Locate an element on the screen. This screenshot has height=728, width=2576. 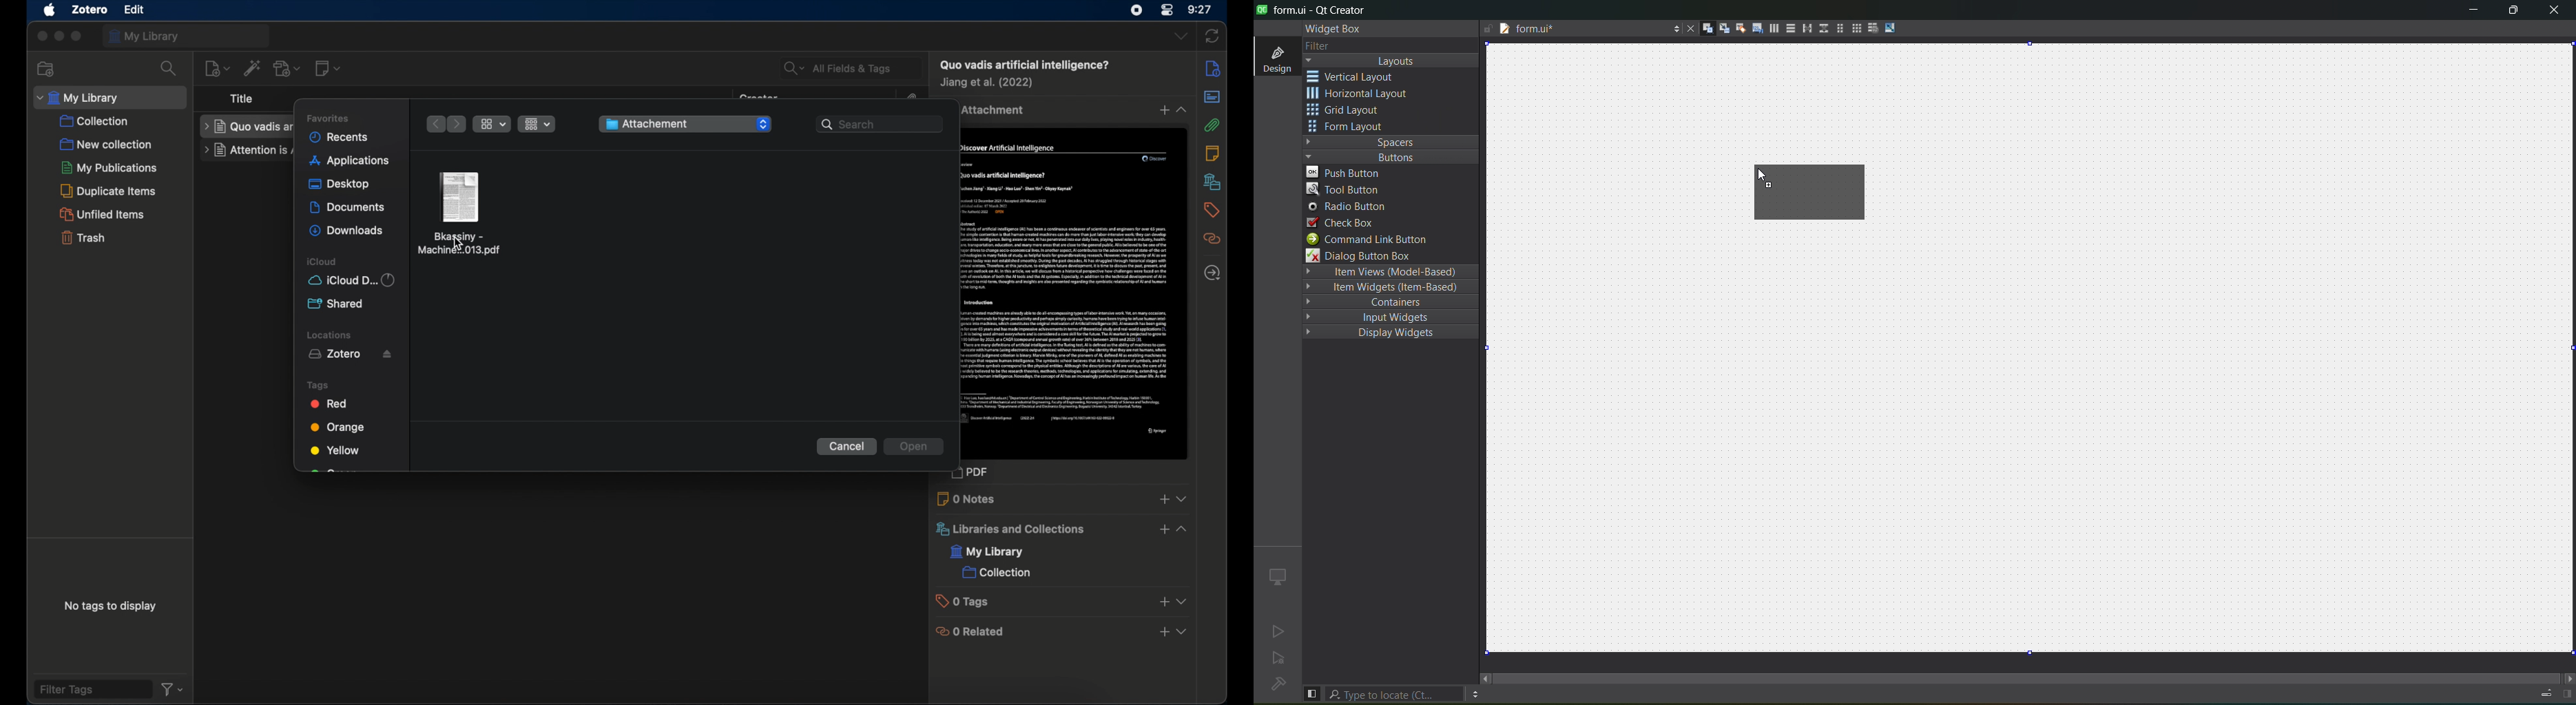
command link button is located at coordinates (1375, 240).